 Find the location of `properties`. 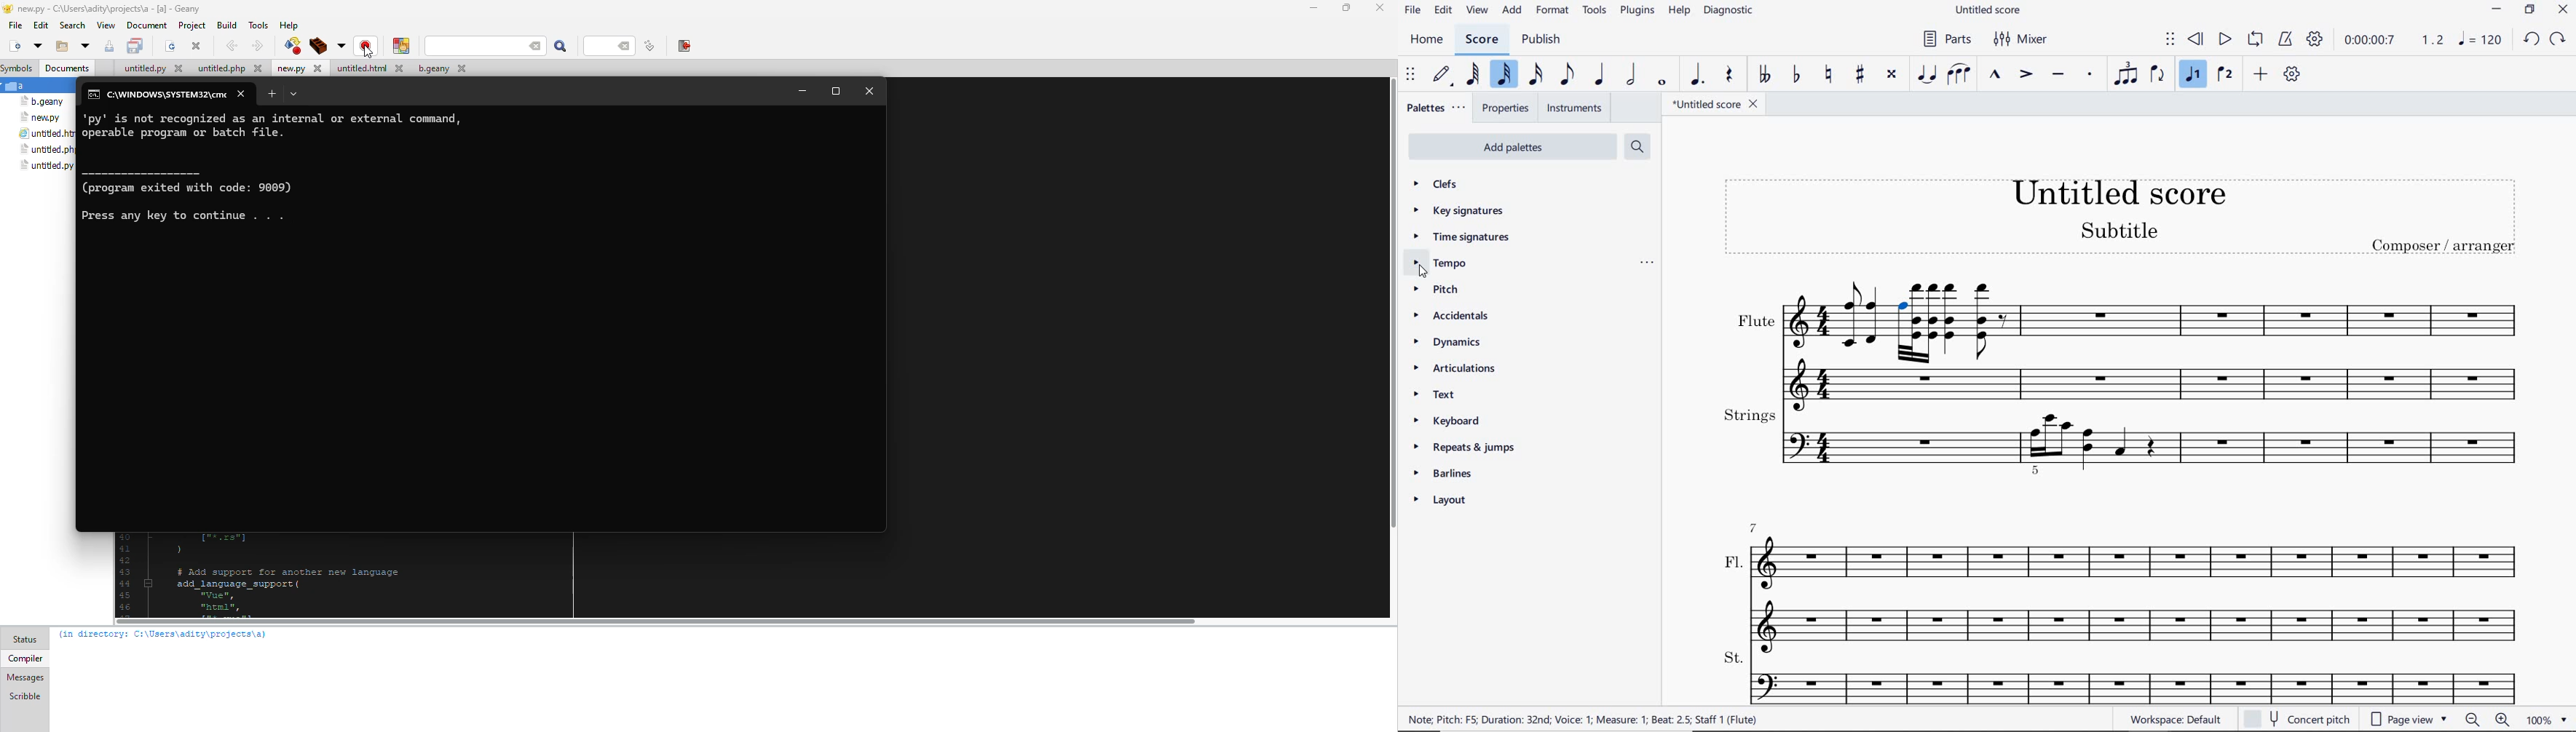

properties is located at coordinates (1505, 108).